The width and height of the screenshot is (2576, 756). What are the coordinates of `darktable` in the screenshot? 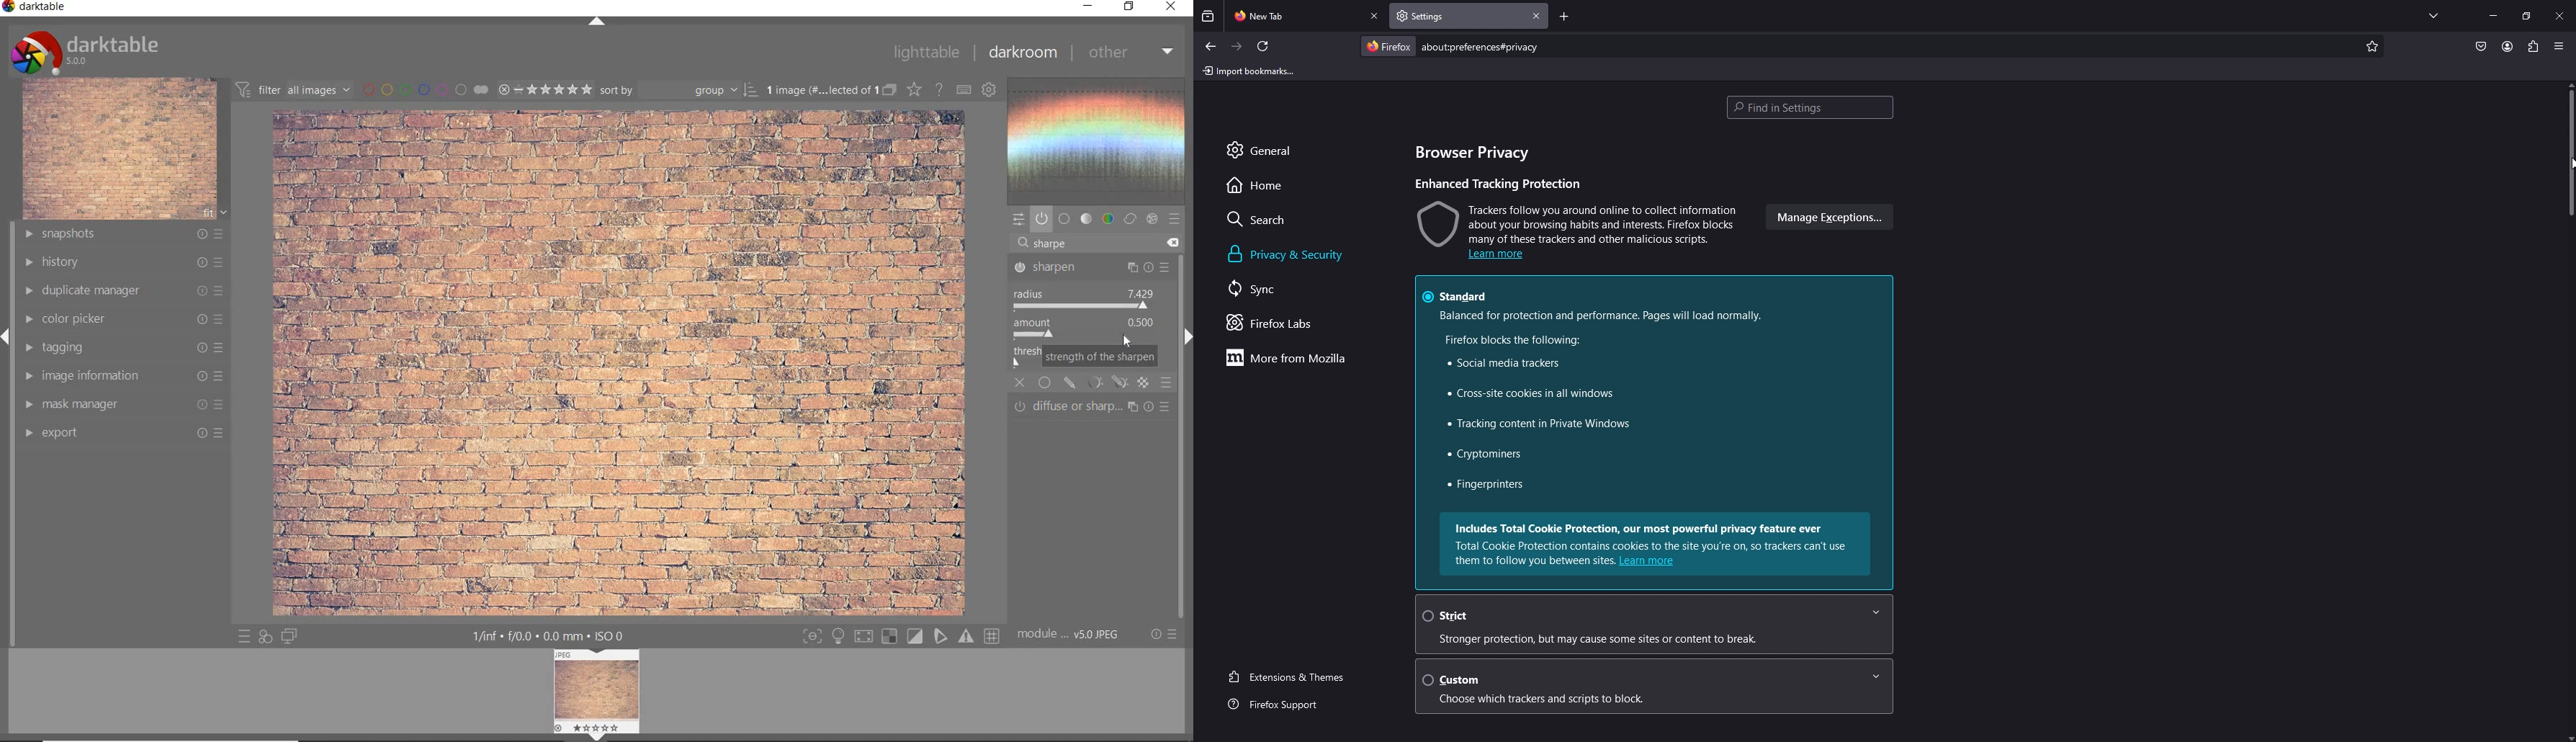 It's located at (36, 8).